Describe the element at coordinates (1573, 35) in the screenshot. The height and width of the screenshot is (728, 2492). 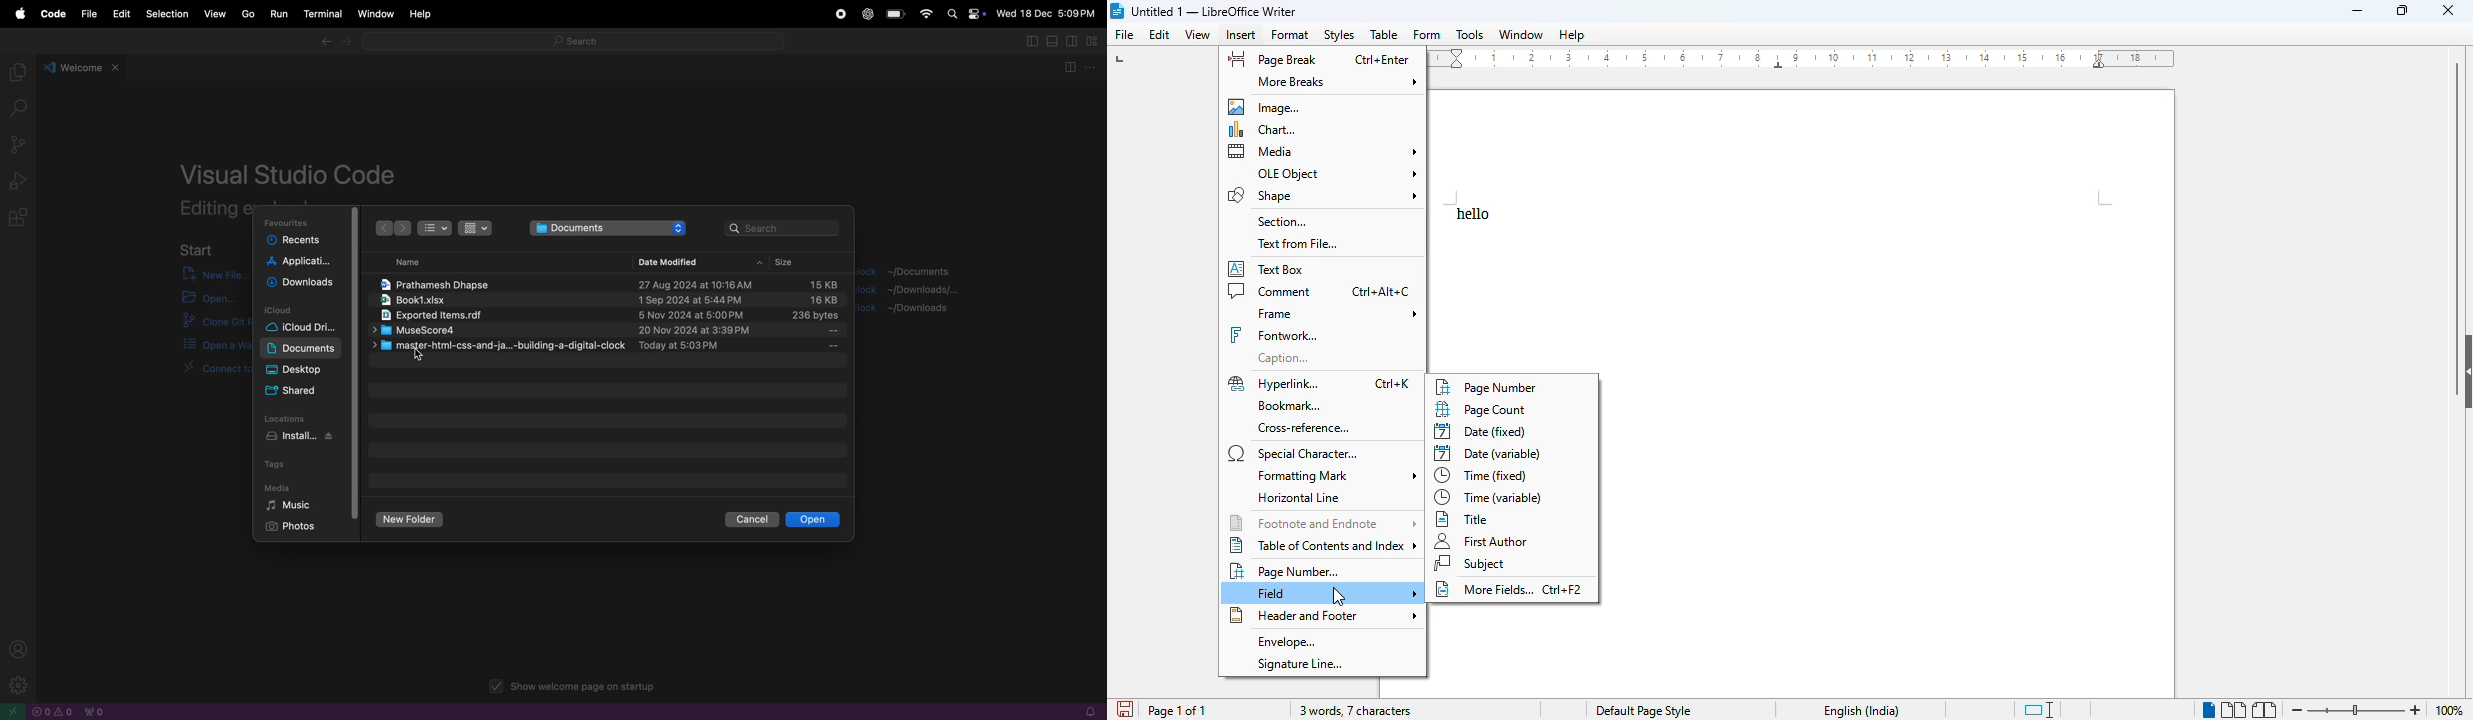
I see `help` at that location.